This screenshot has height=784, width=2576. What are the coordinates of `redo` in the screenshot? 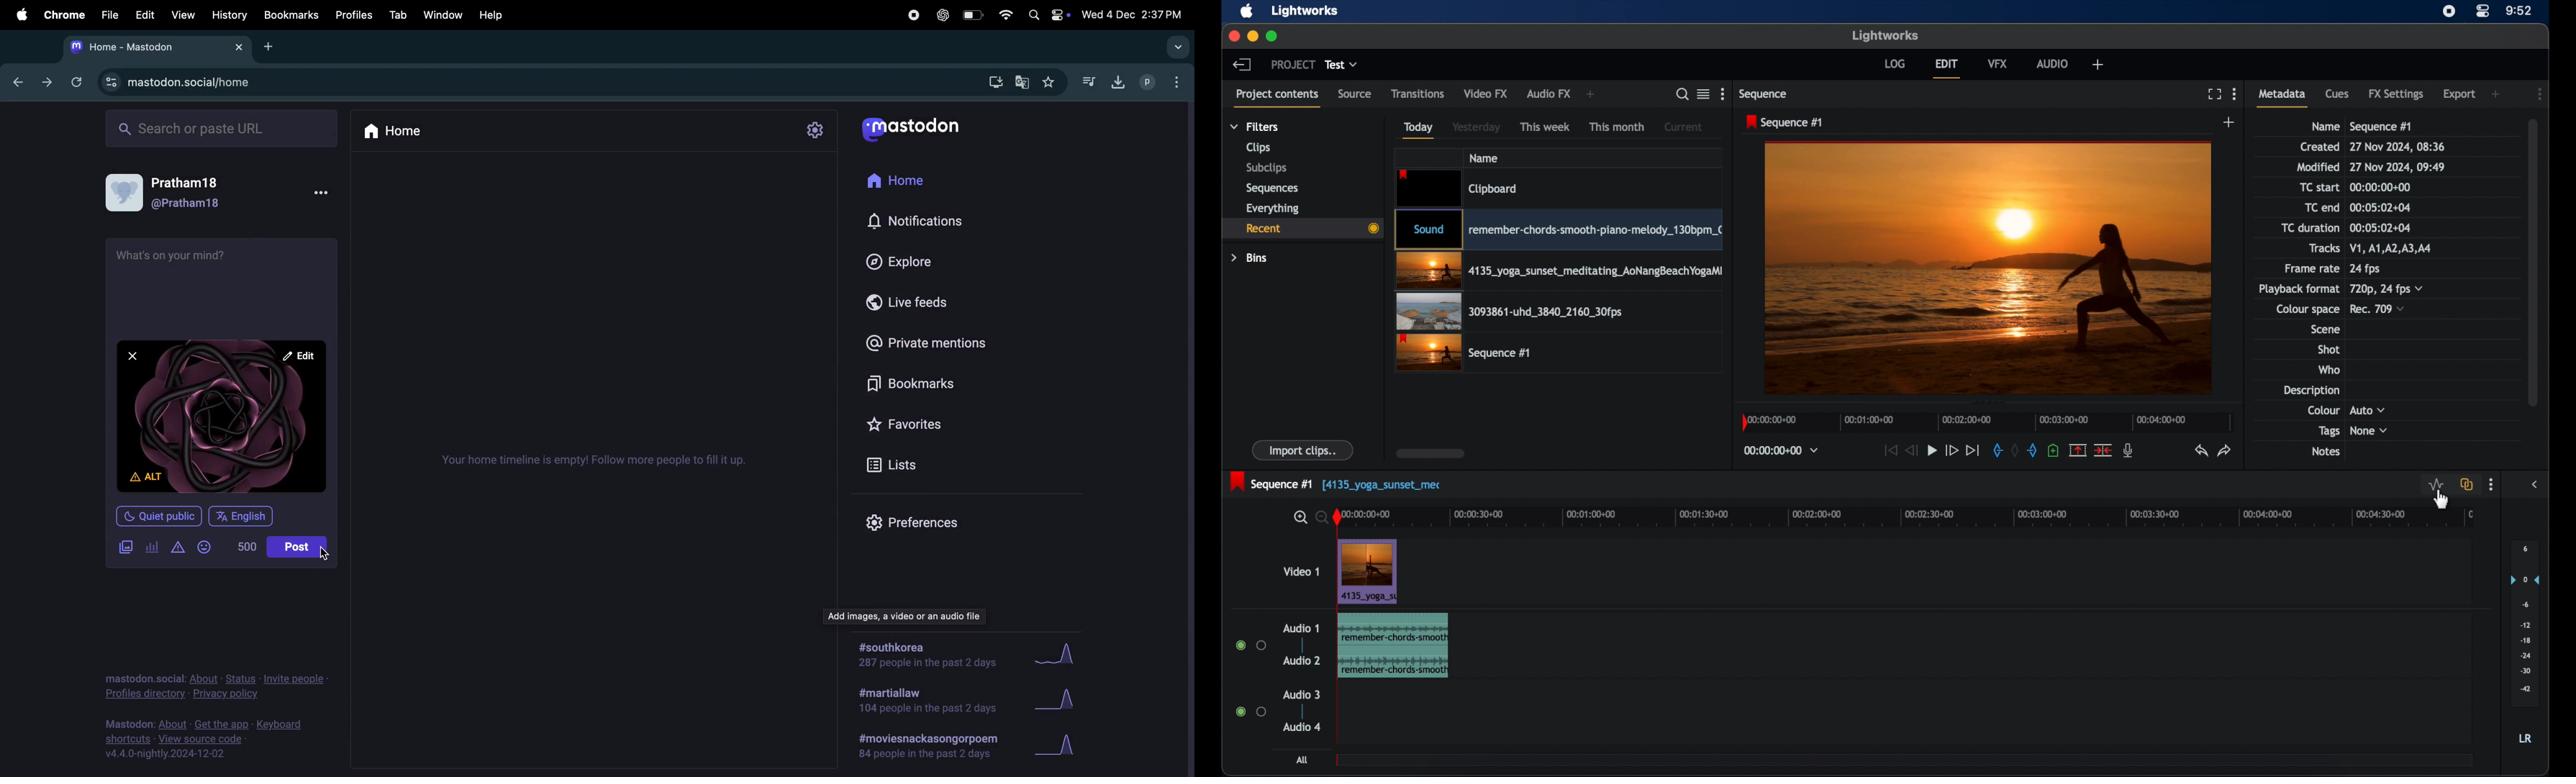 It's located at (2225, 450).